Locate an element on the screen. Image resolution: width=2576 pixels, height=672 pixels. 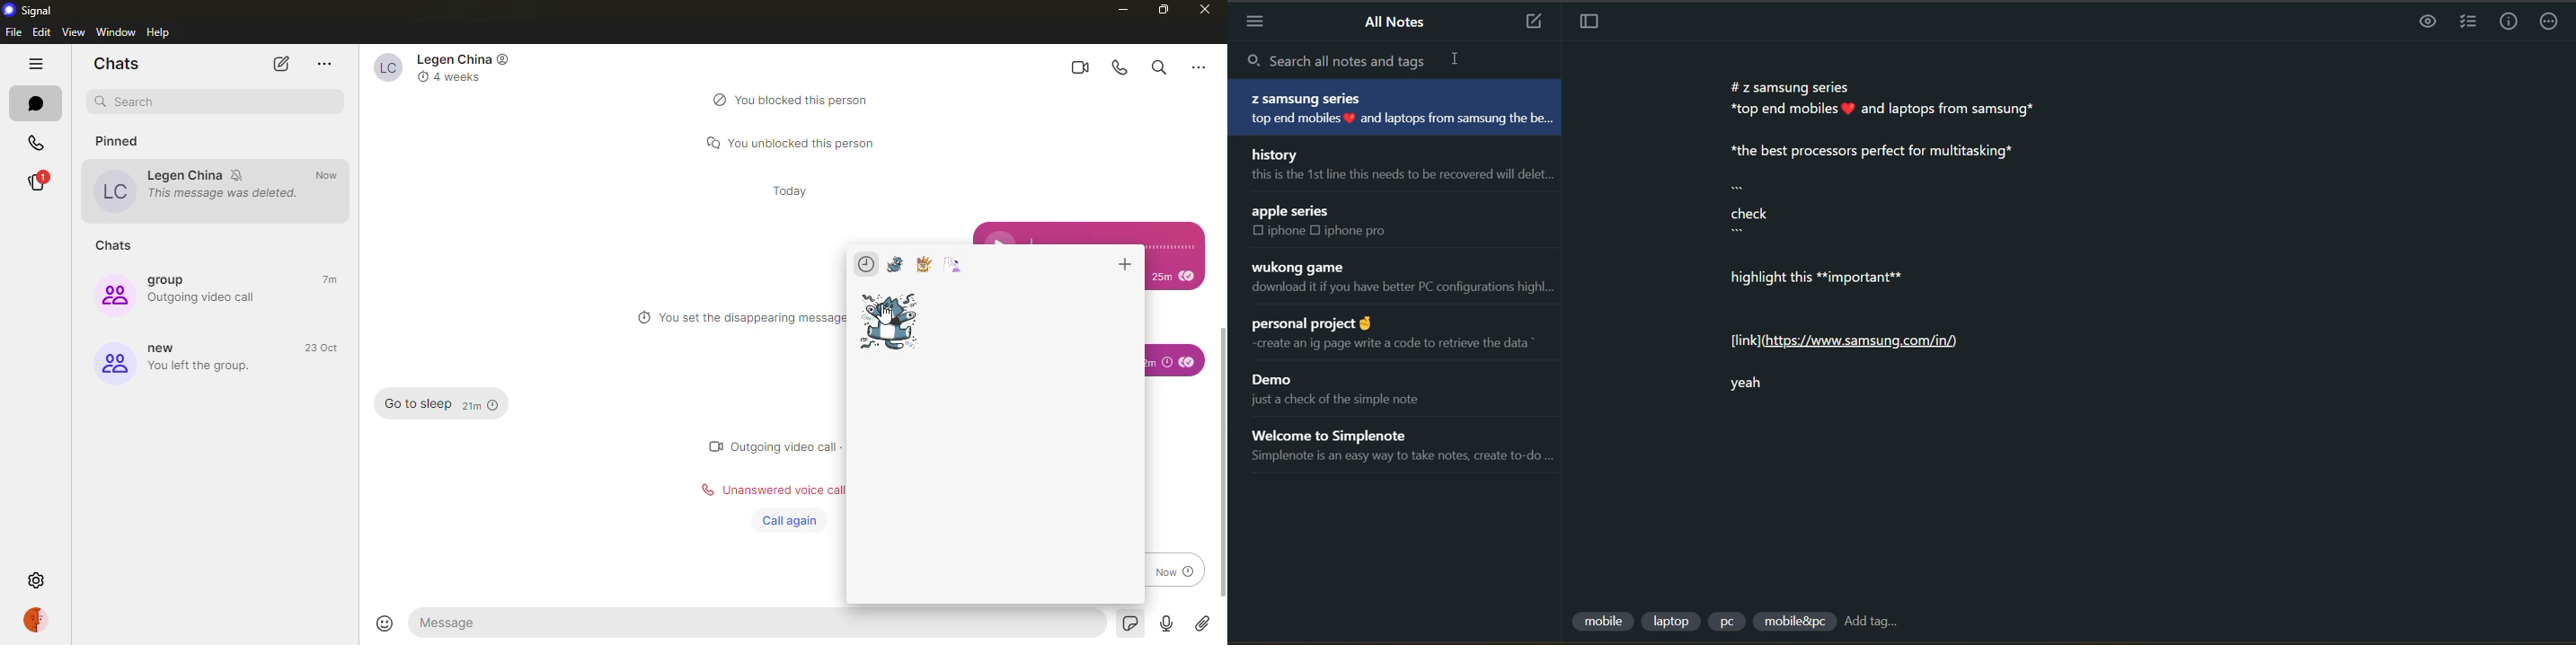
call logo is located at coordinates (702, 491).